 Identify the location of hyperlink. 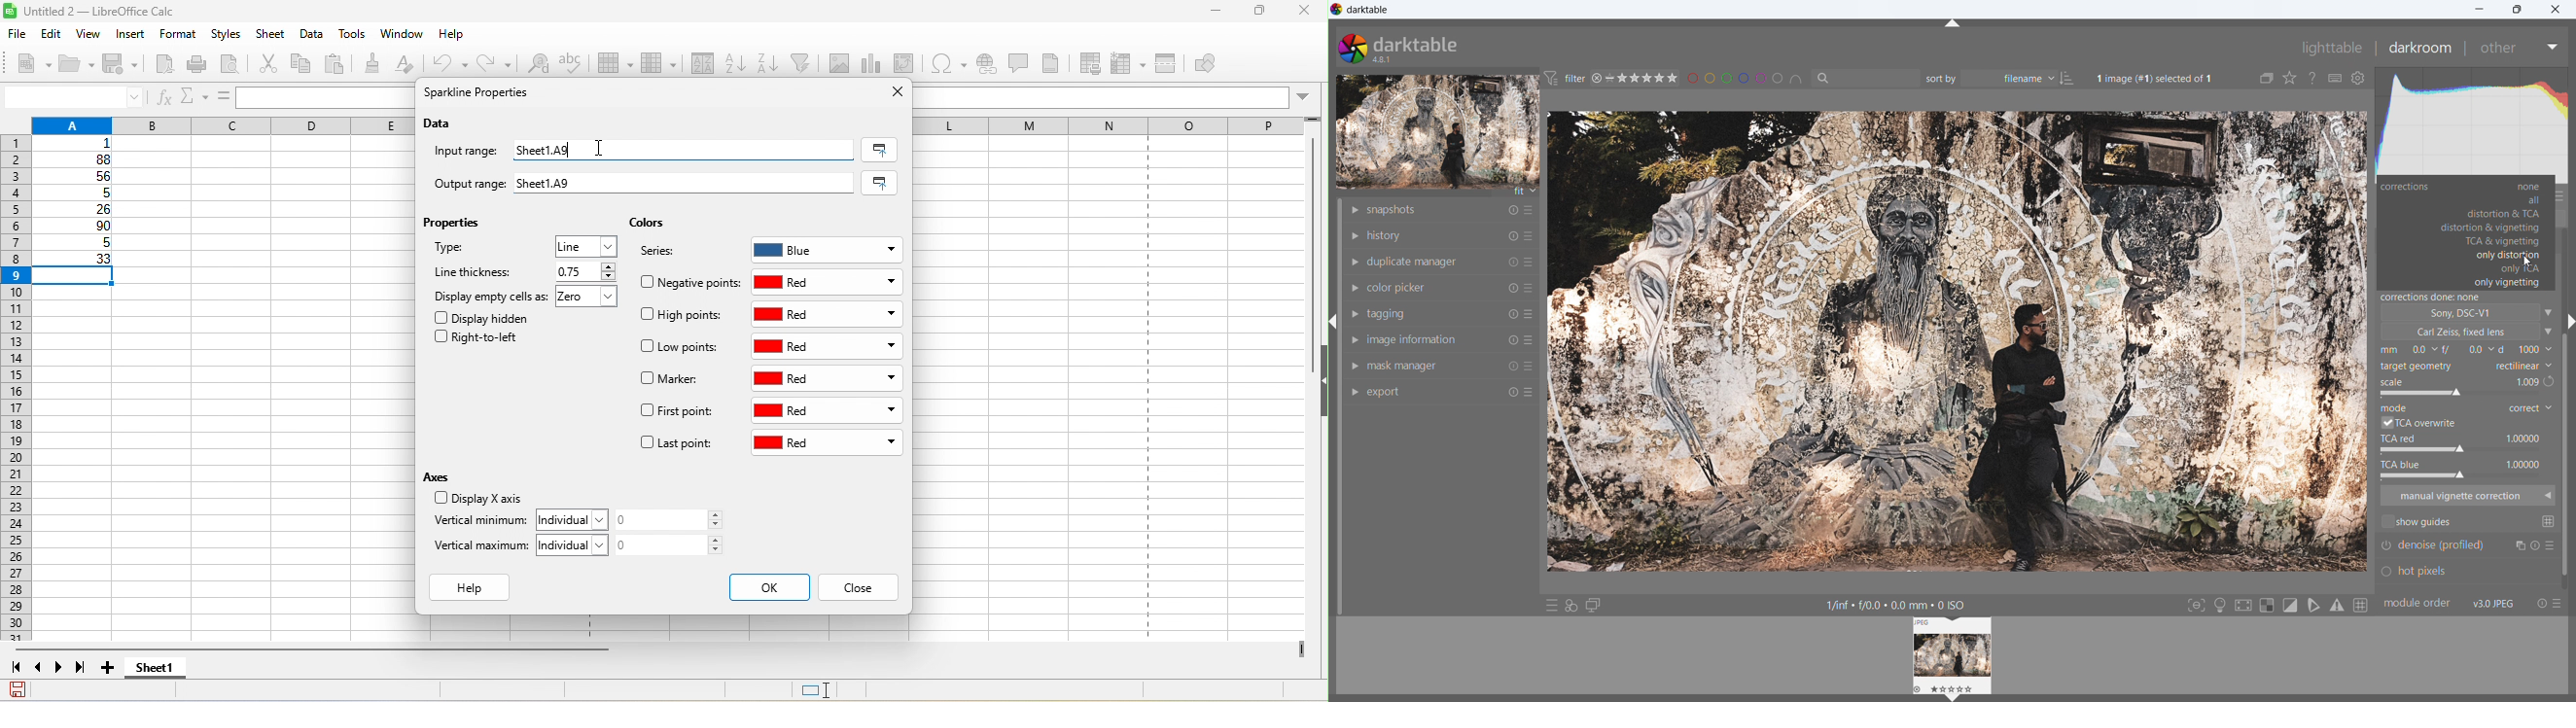
(990, 66).